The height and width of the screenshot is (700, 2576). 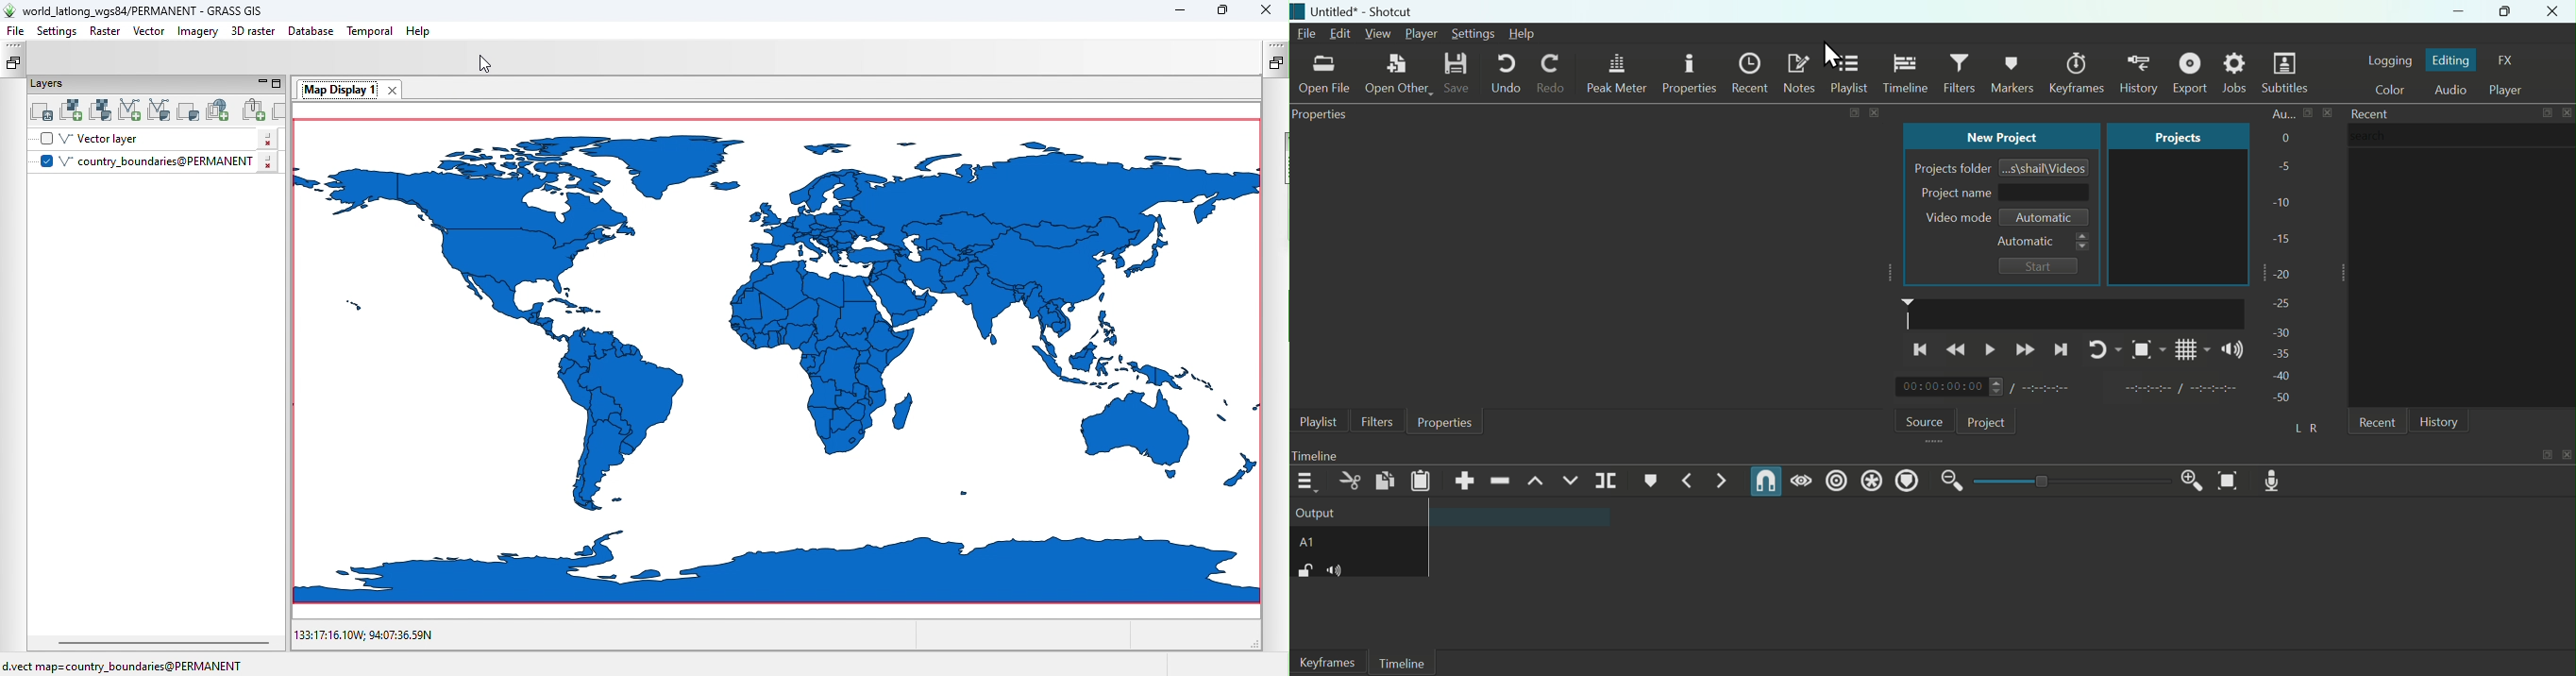 What do you see at coordinates (1874, 112) in the screenshot?
I see `close` at bounding box center [1874, 112].